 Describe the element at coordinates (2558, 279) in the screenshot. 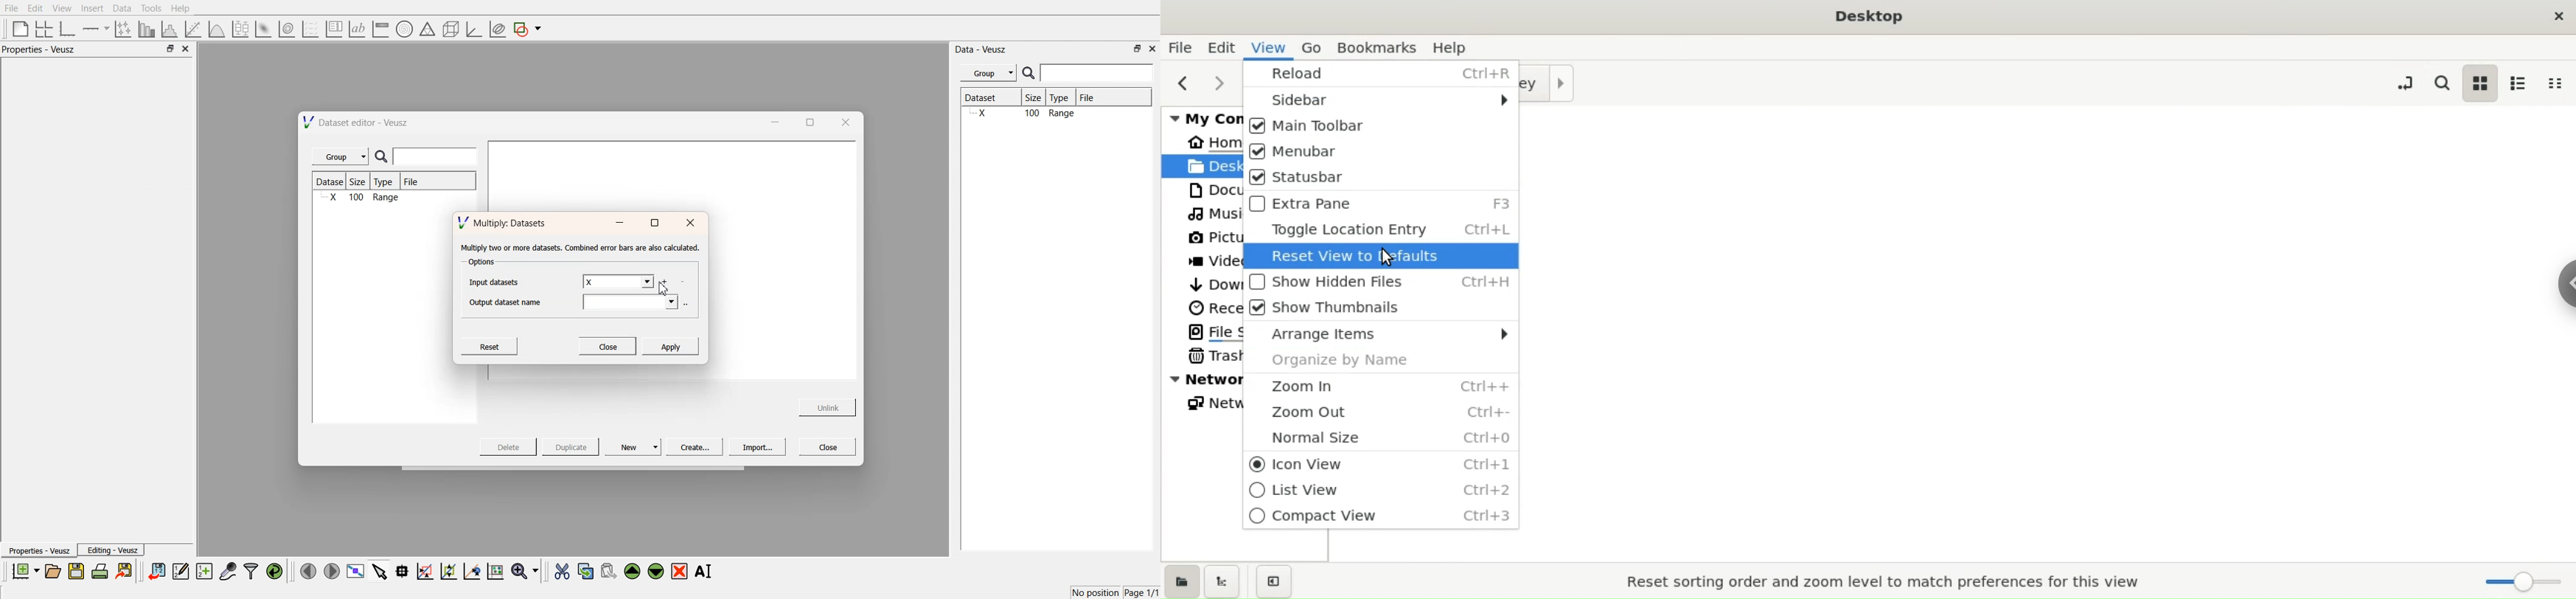

I see `chrome options` at that location.